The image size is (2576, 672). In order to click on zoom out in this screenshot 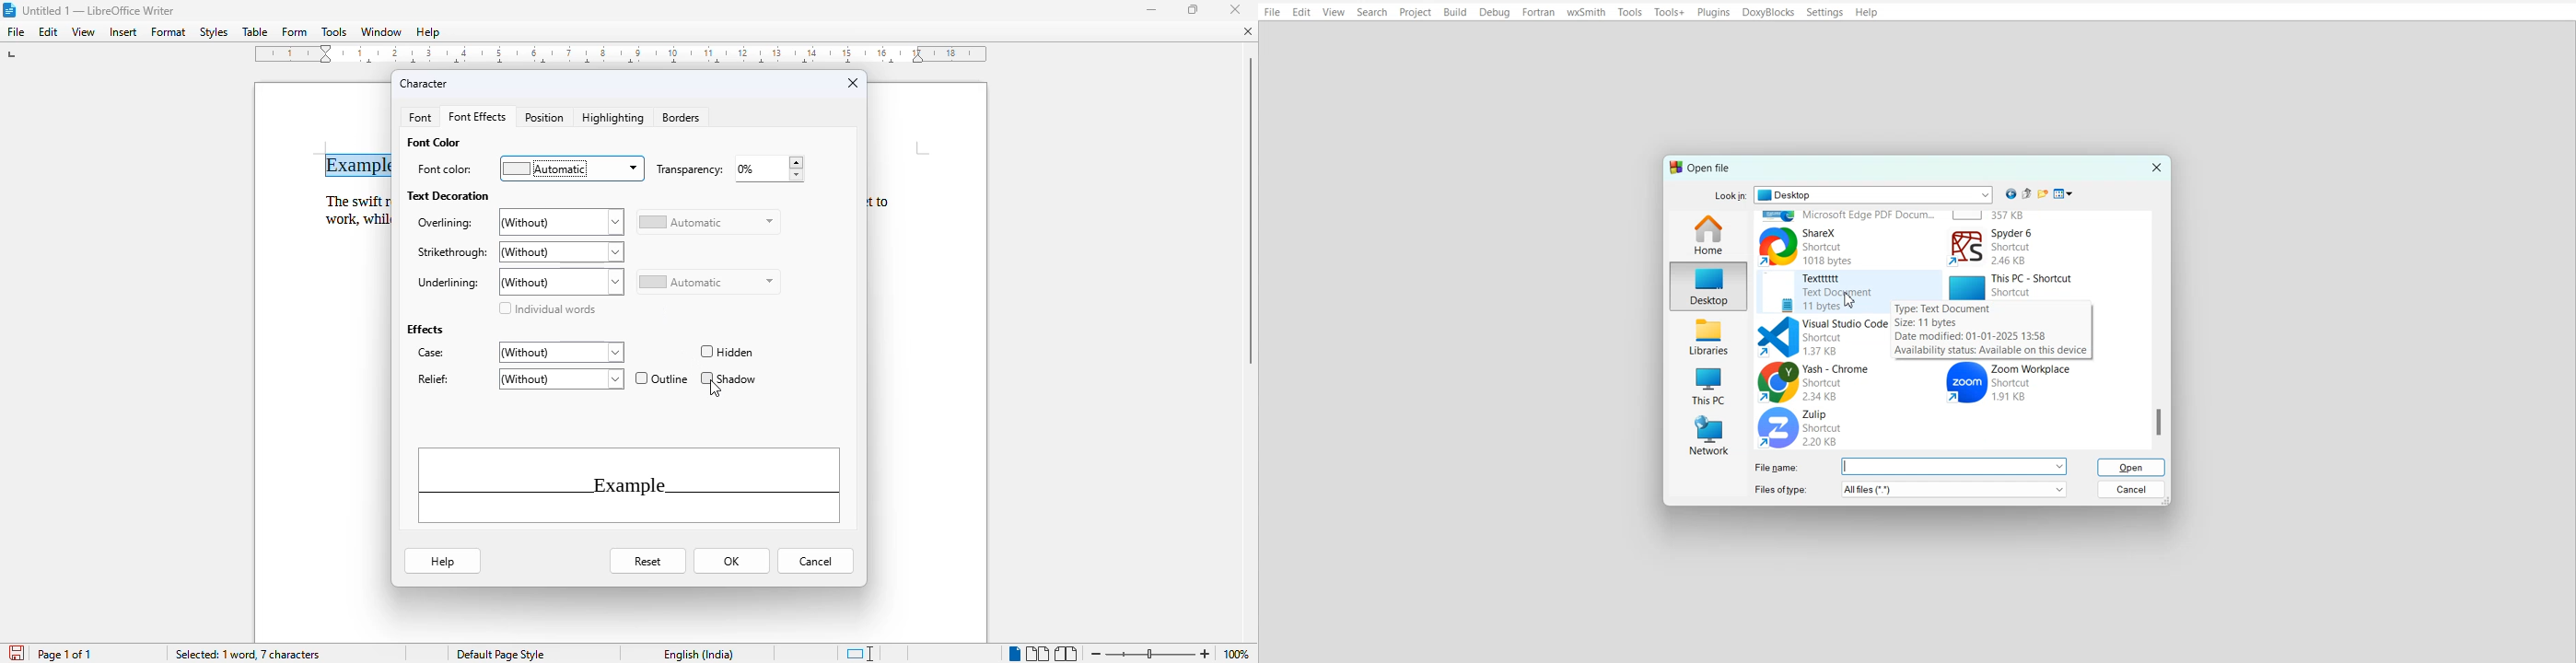, I will do `click(1096, 654)`.